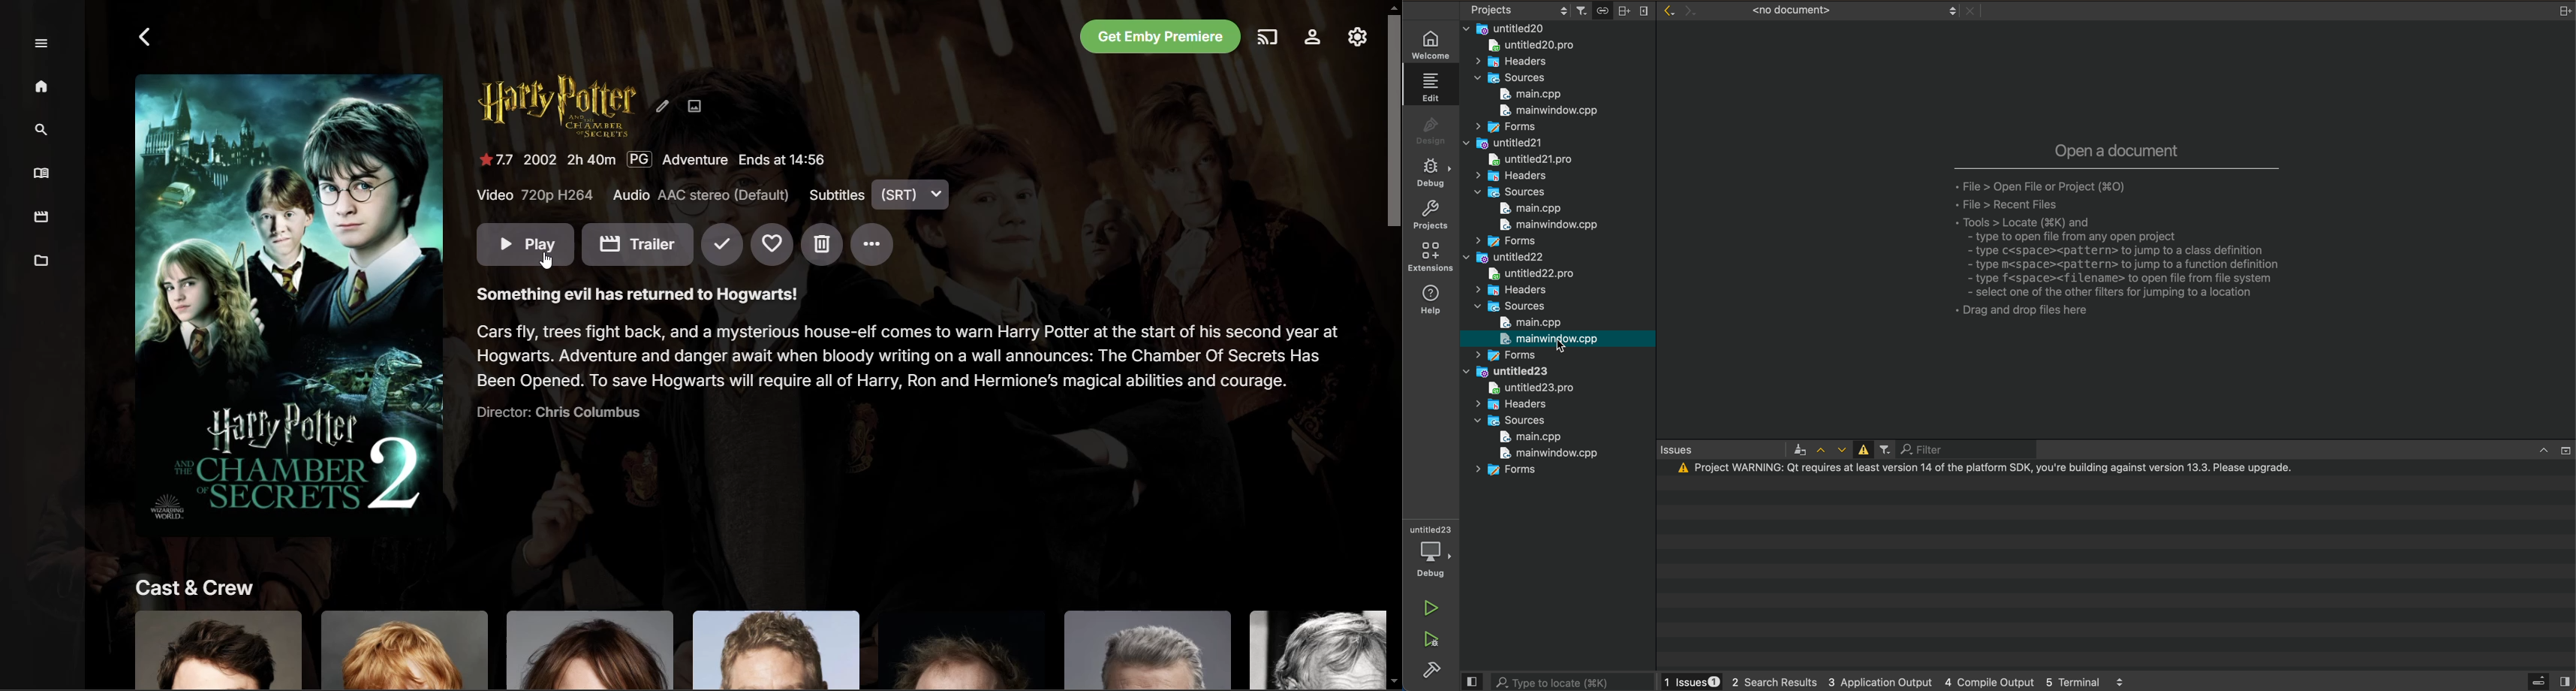  Describe the element at coordinates (1508, 354) in the screenshot. I see `forms` at that location.